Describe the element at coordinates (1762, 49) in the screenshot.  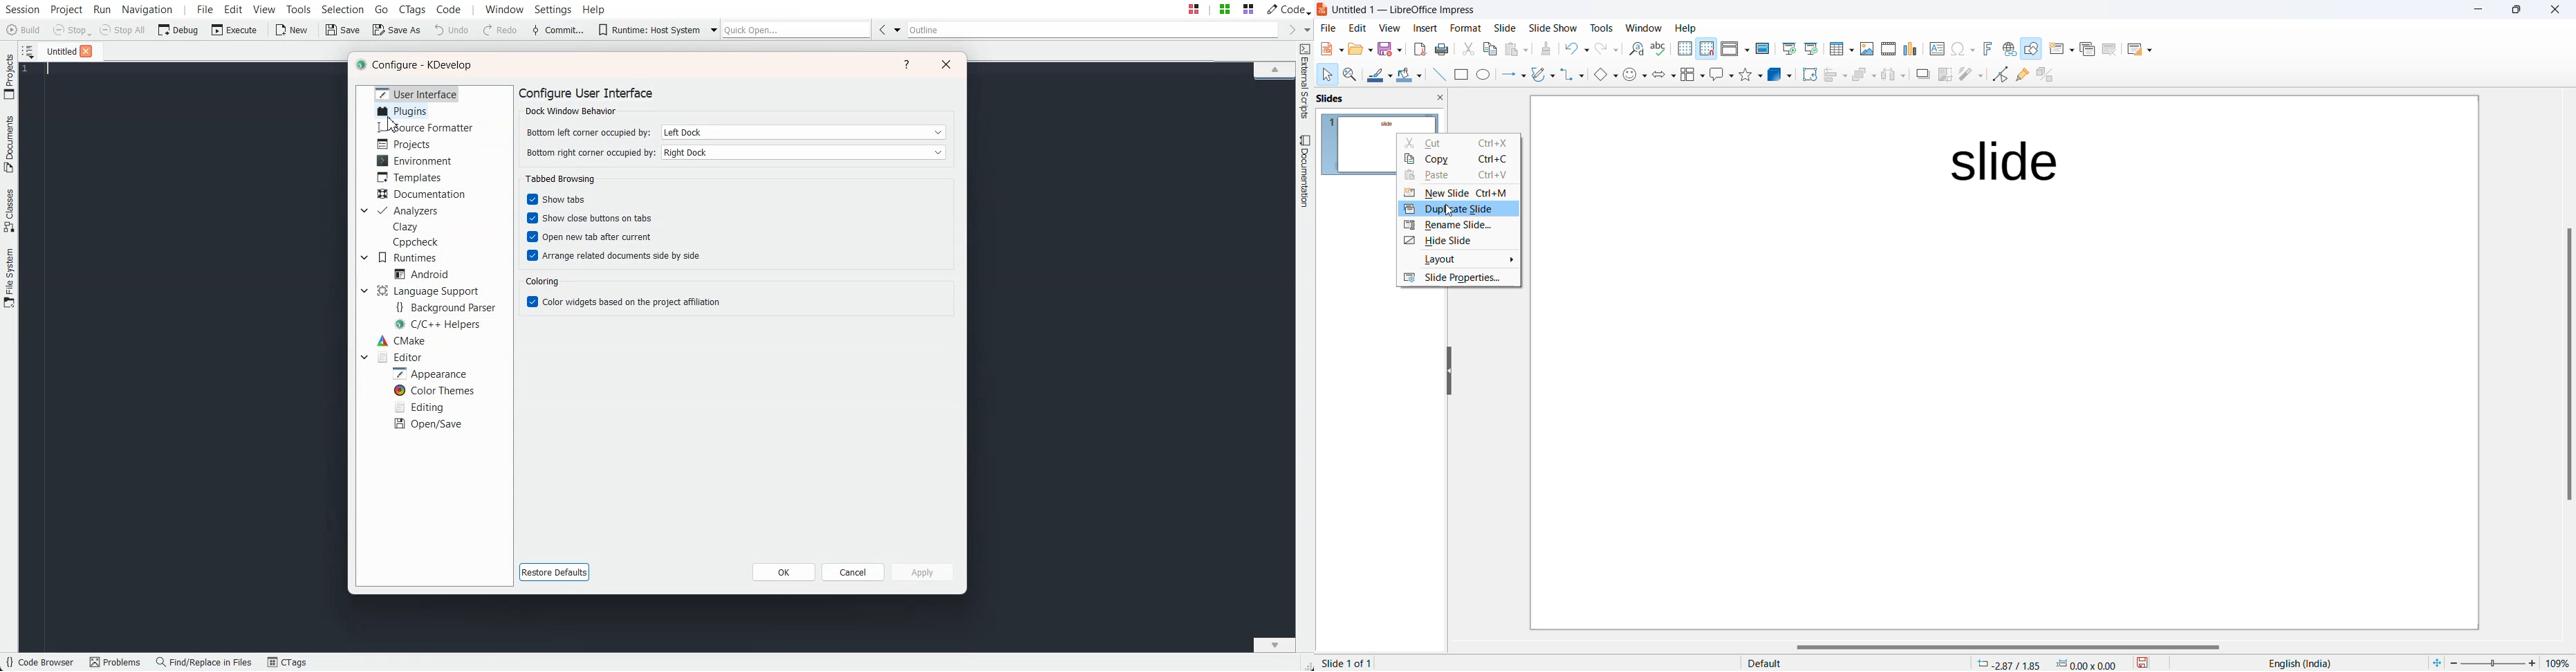
I see `Master slide` at that location.